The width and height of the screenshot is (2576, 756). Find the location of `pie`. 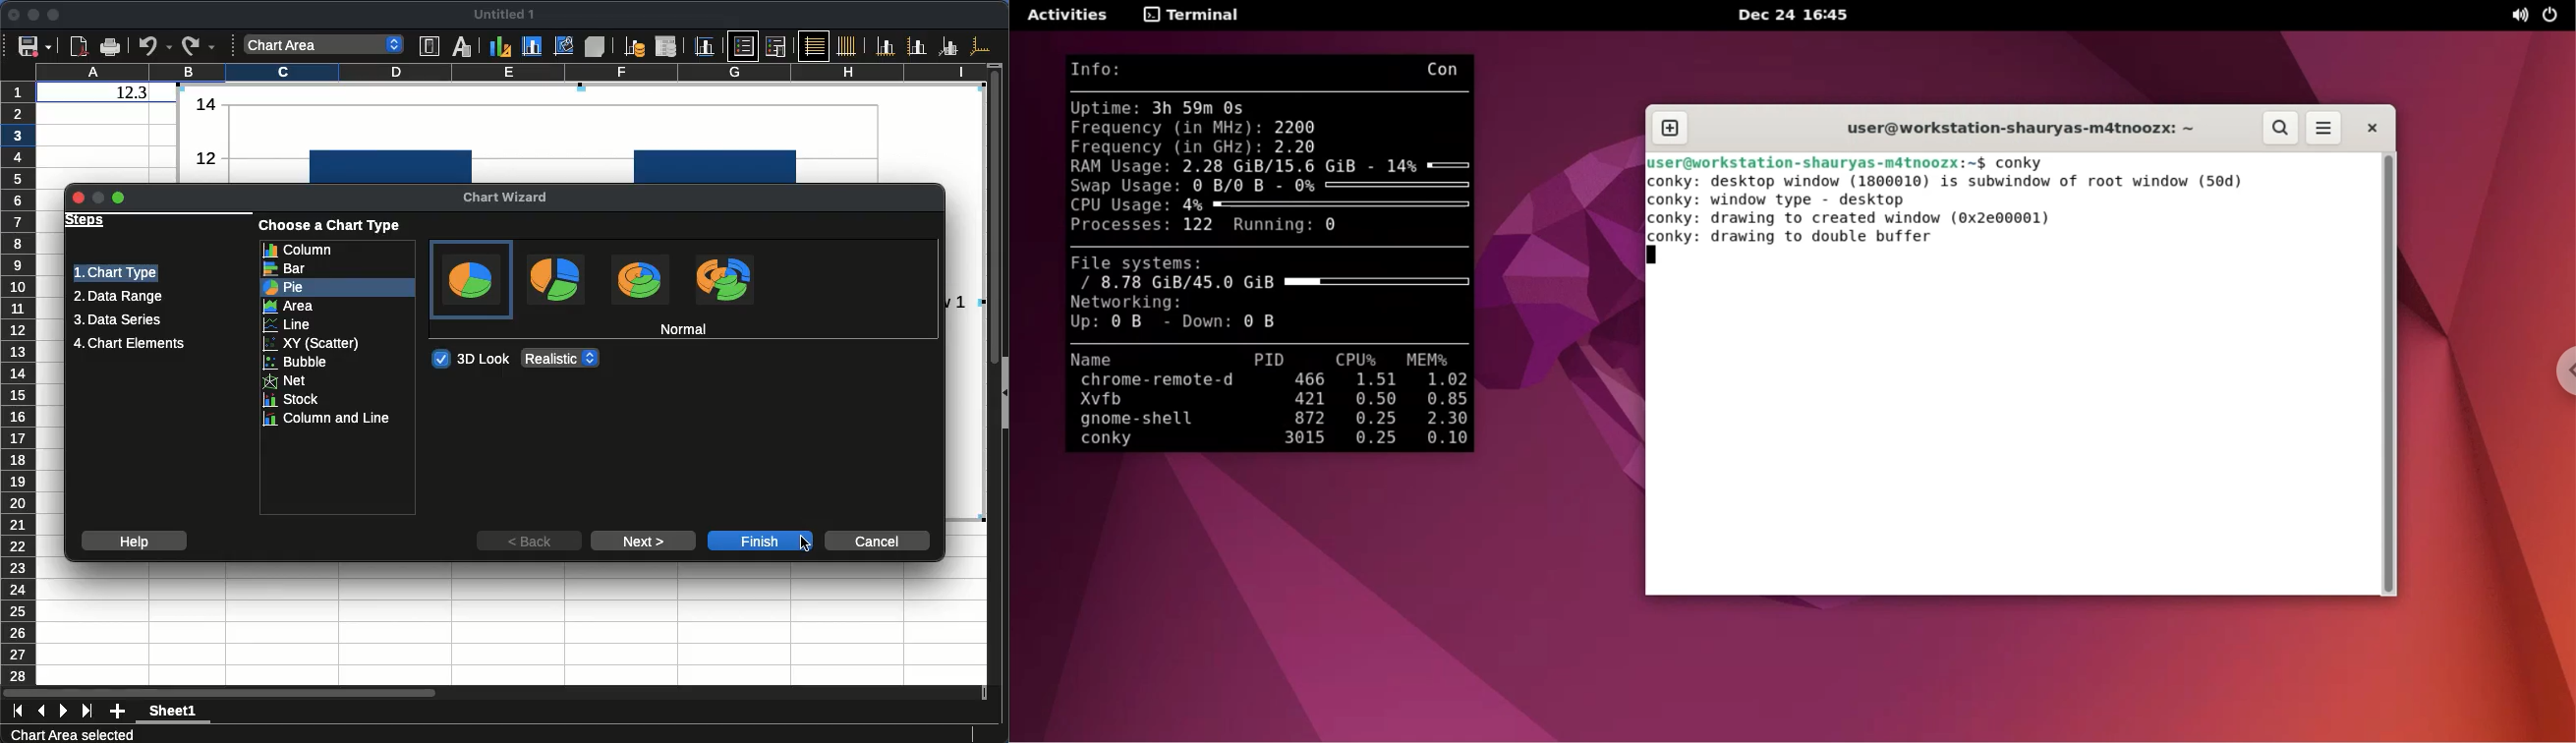

pie is located at coordinates (338, 288).